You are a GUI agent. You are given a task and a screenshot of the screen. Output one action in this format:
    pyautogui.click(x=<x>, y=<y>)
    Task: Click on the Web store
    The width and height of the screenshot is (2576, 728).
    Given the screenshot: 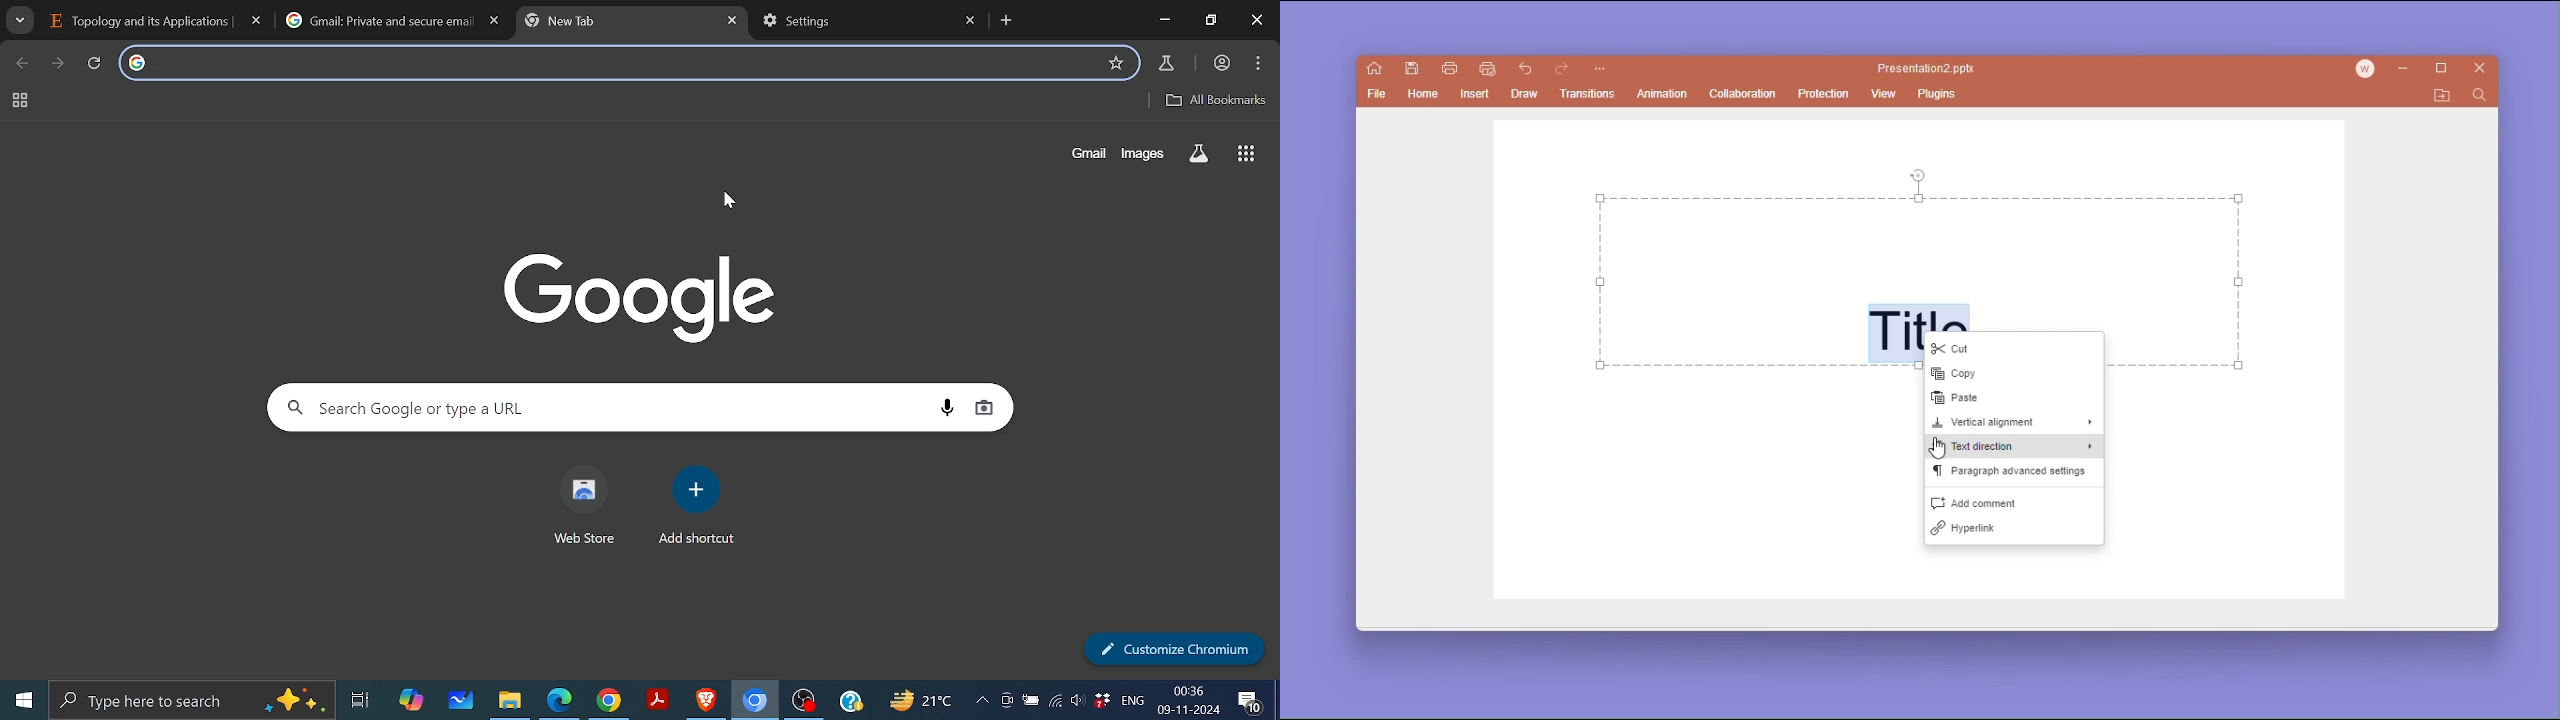 What is the action you would take?
    pyautogui.click(x=583, y=504)
    